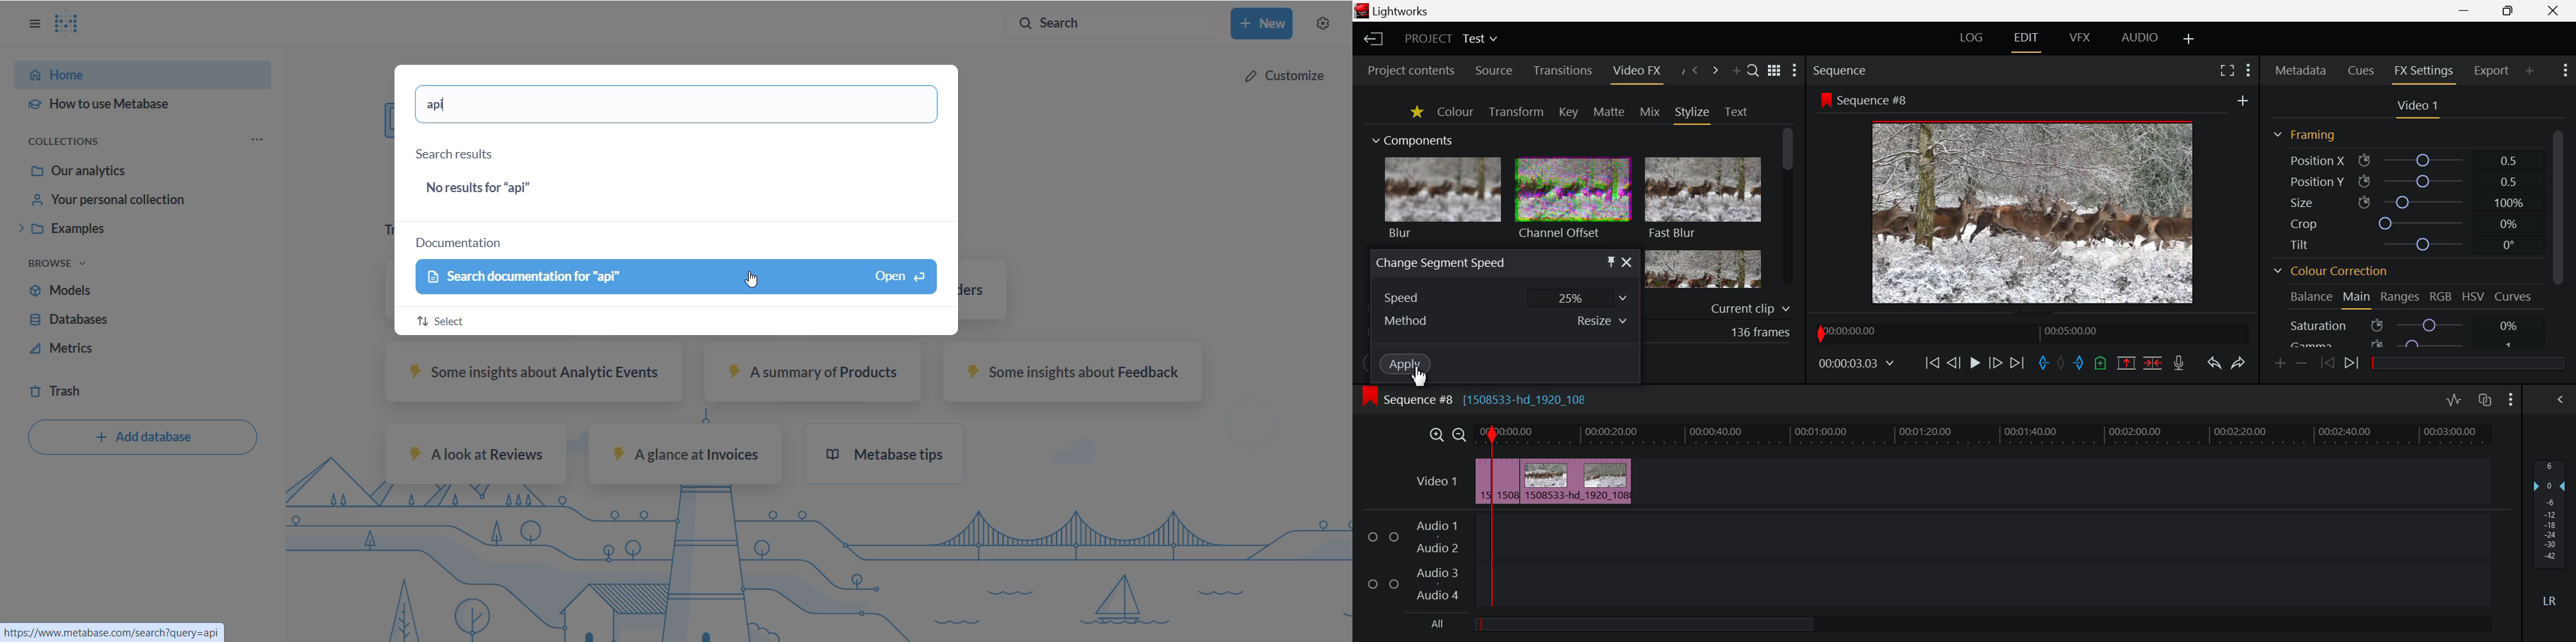  I want to click on Position X, so click(2405, 160).